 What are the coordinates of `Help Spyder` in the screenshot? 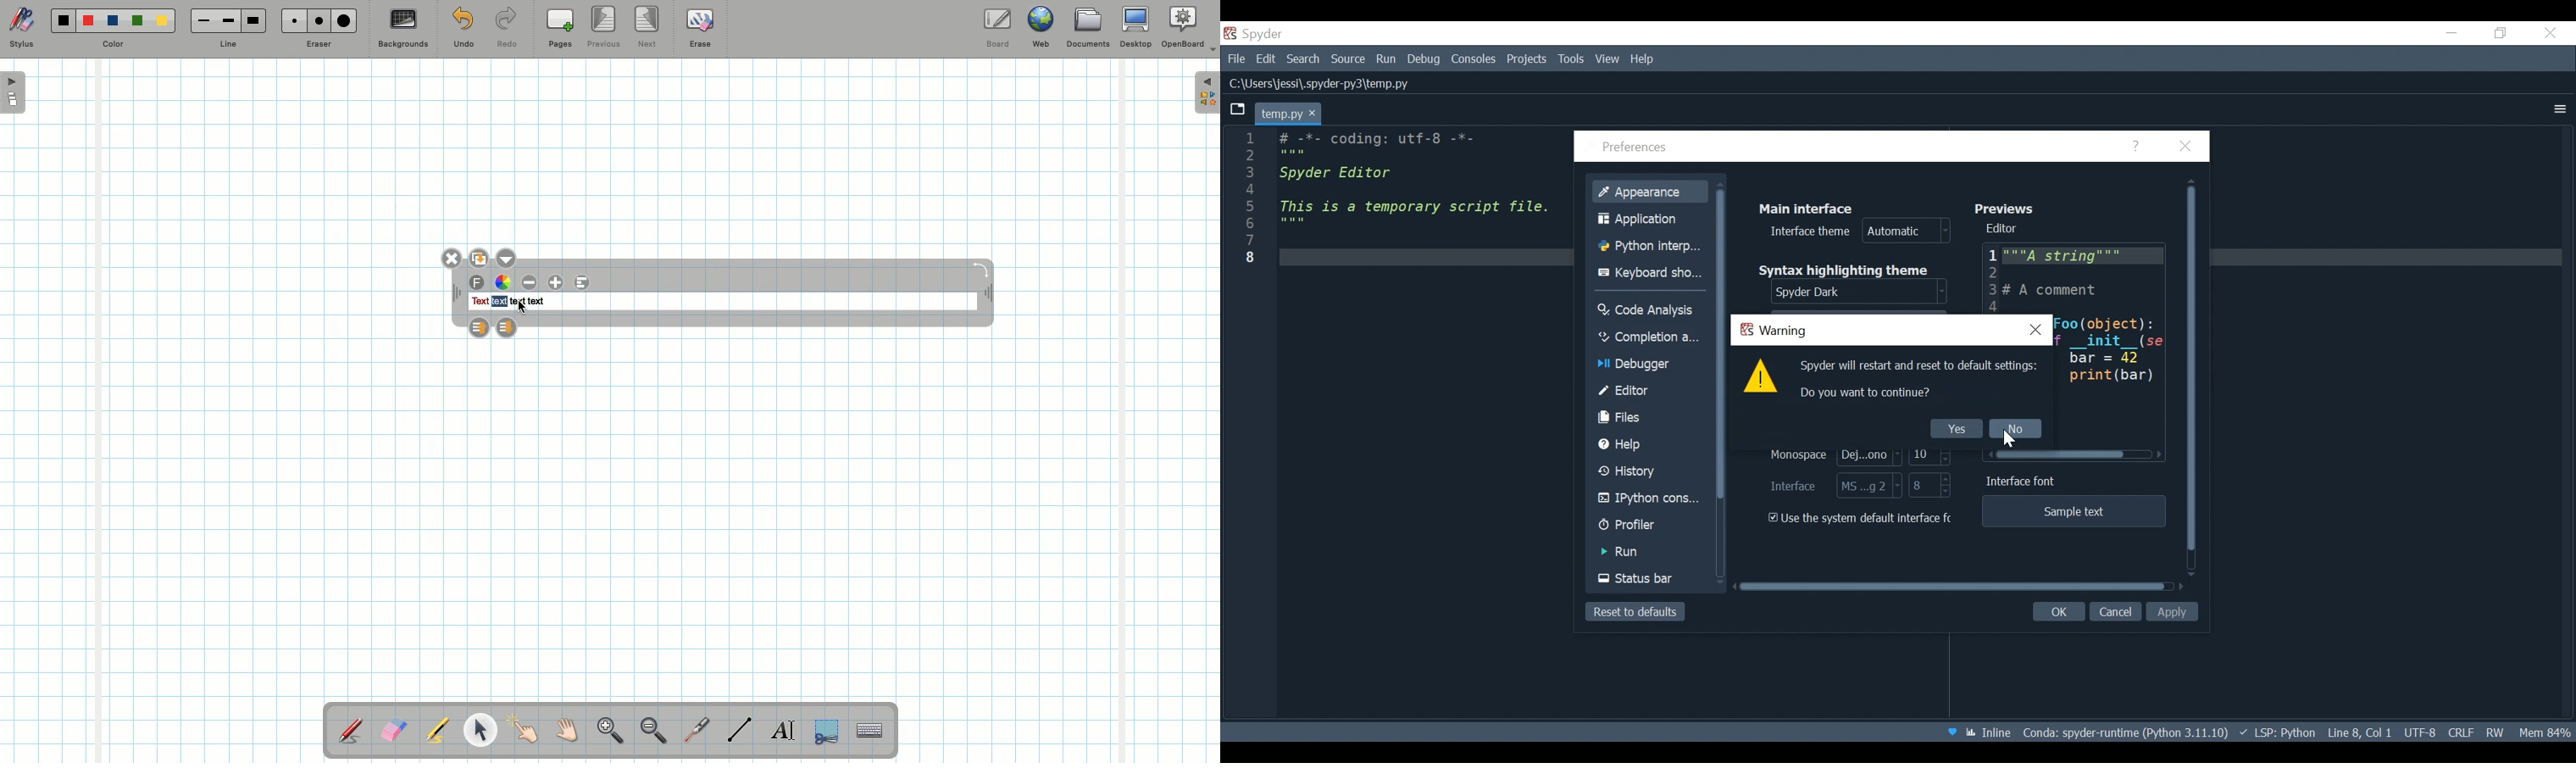 It's located at (1951, 733).